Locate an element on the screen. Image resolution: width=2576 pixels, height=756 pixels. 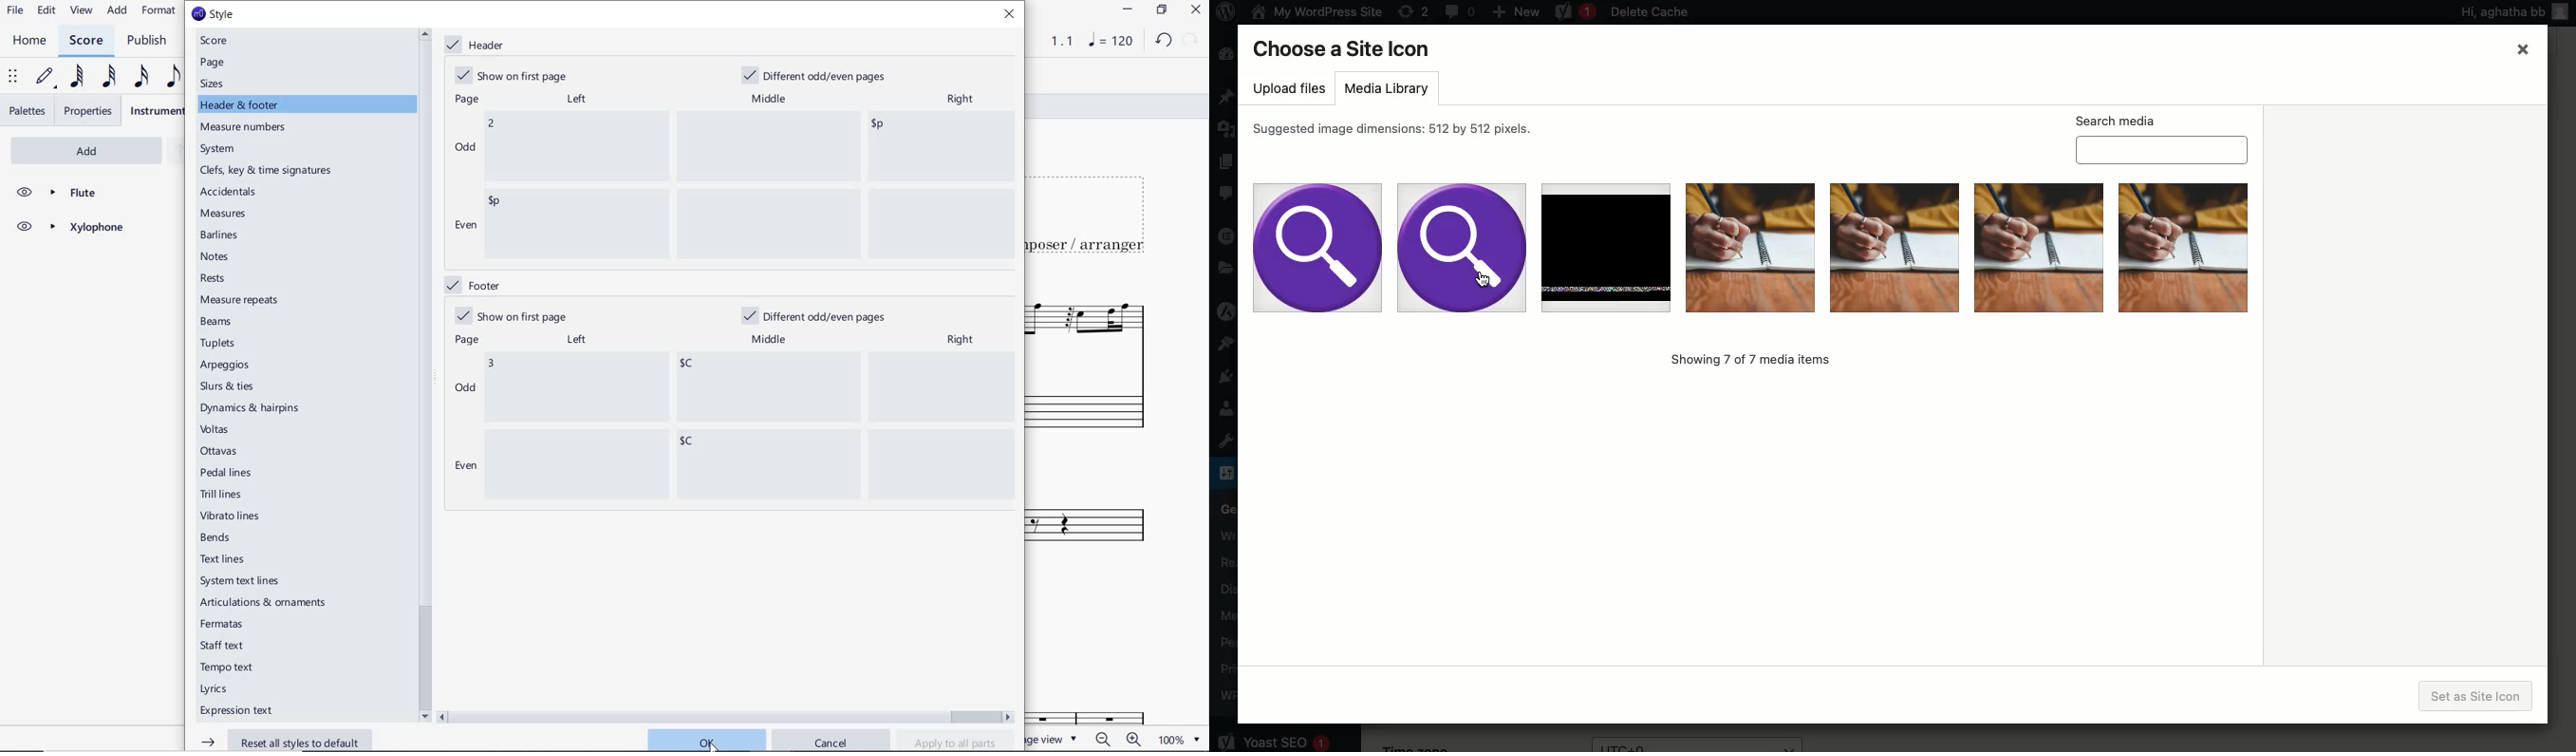
Showing 7 of 7 media items is located at coordinates (1750, 358).